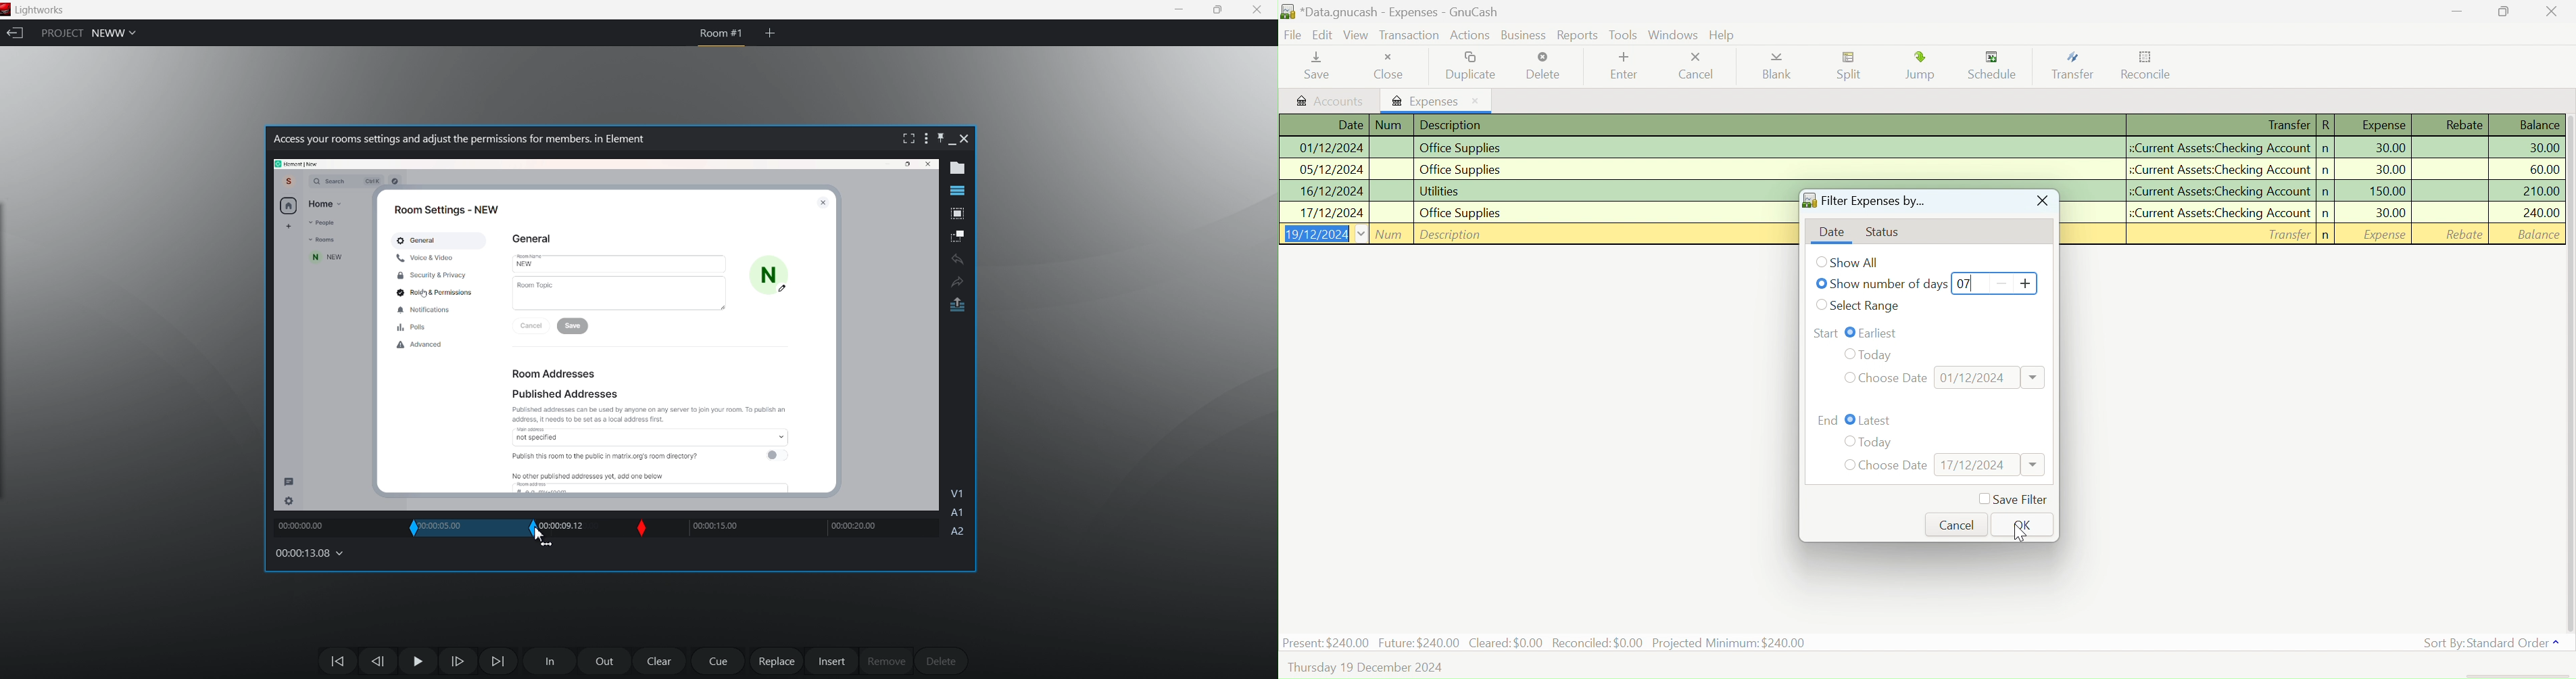  I want to click on Checkbox, so click(1823, 305).